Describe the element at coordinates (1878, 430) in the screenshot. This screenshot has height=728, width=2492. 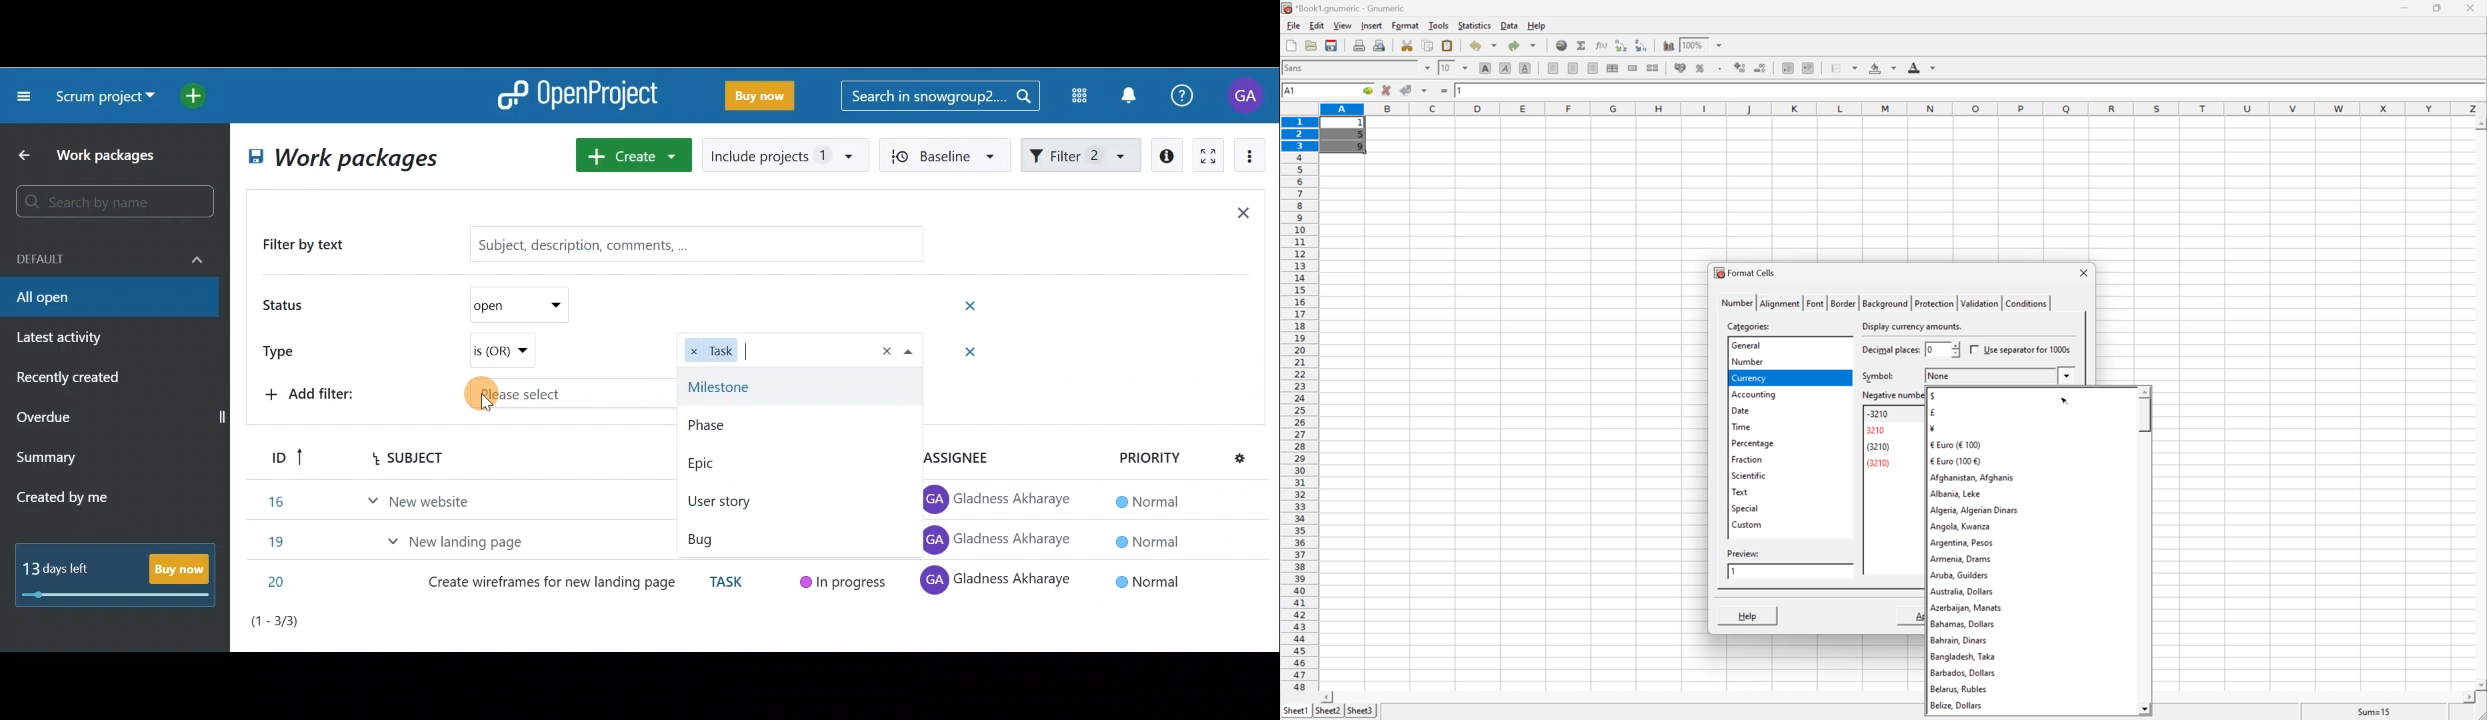
I see `3210` at that location.